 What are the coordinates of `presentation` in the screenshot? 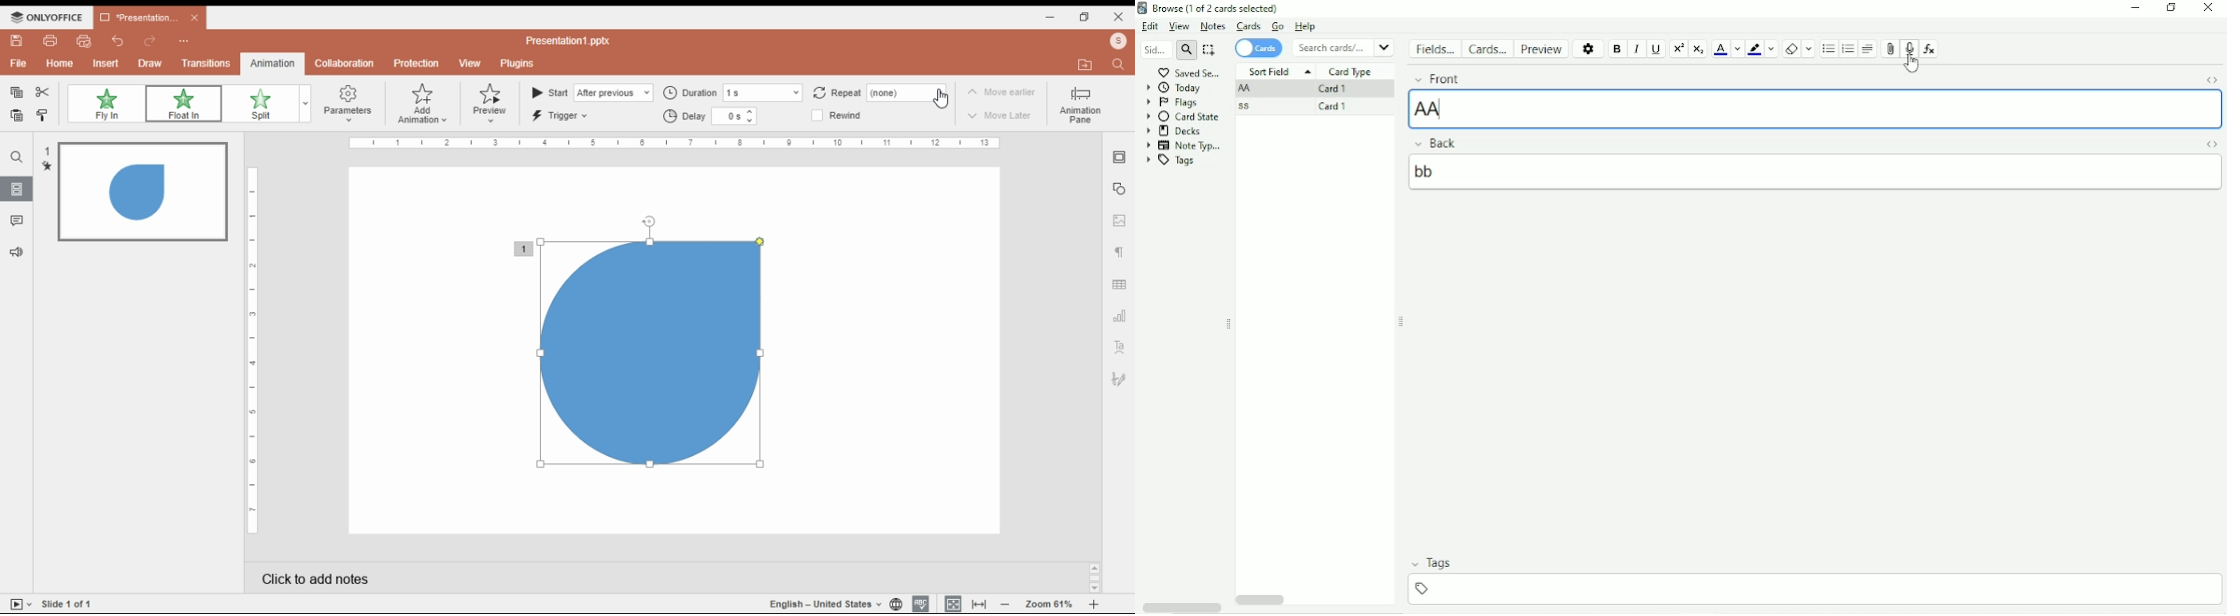 It's located at (148, 18).